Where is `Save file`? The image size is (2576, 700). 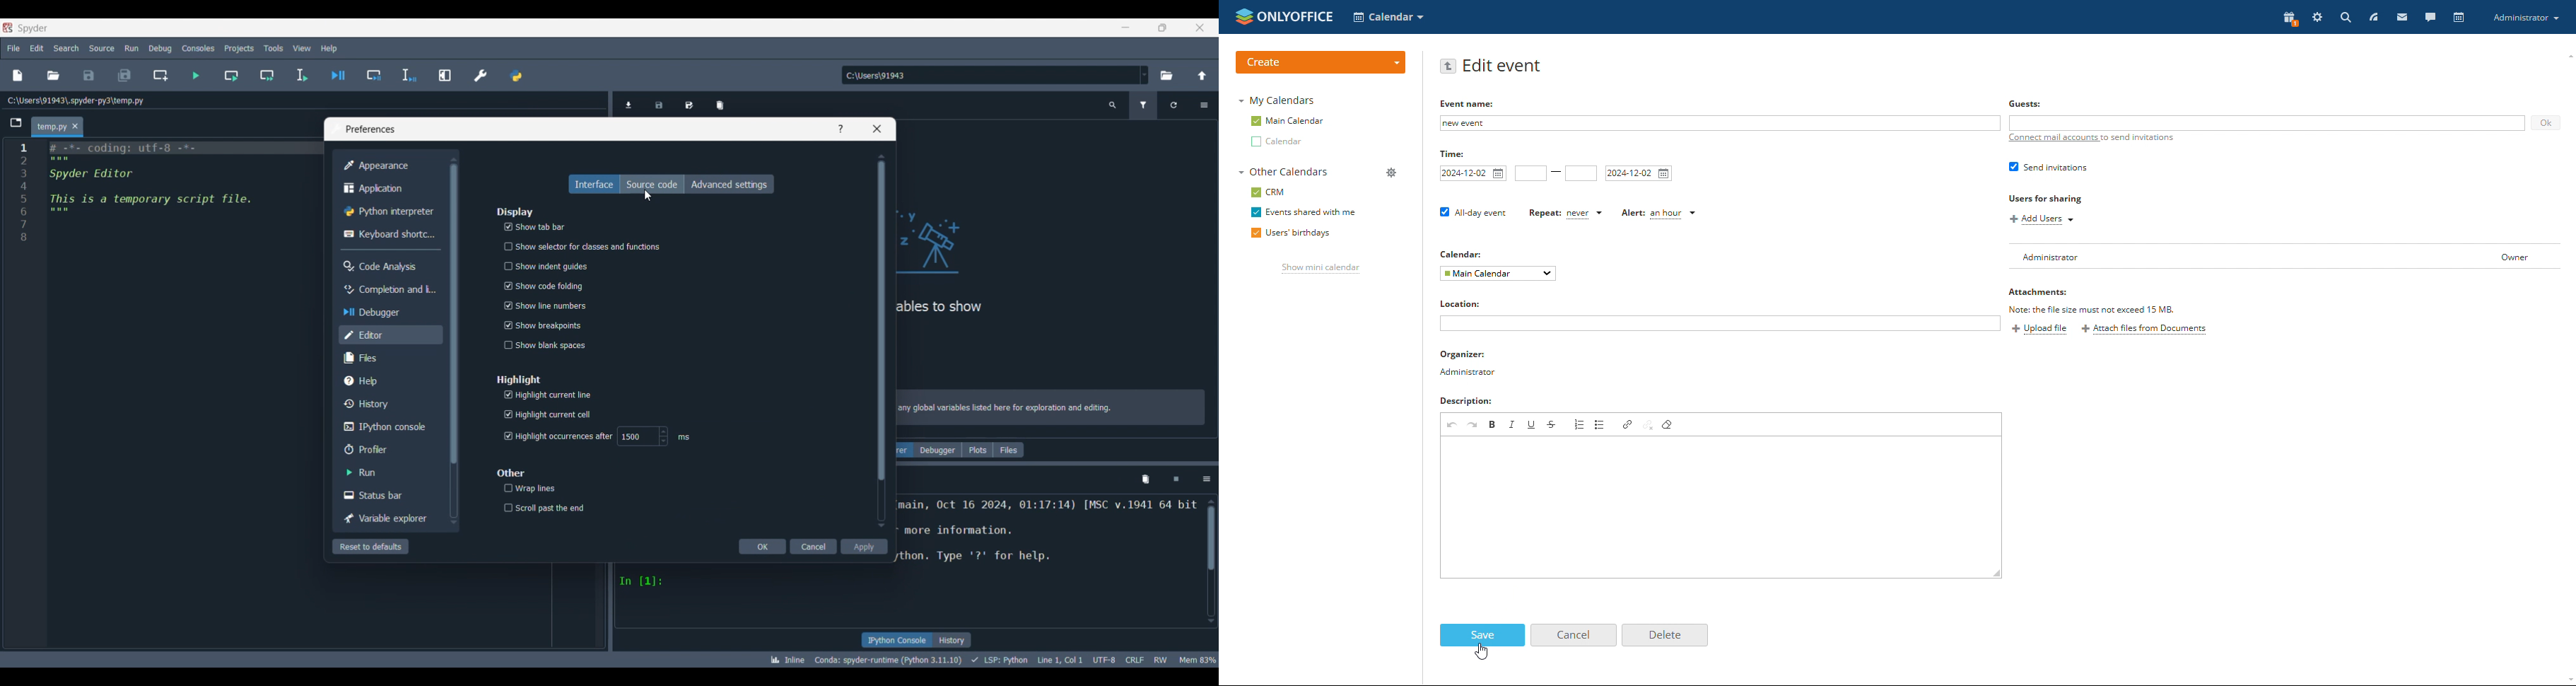 Save file is located at coordinates (89, 76).